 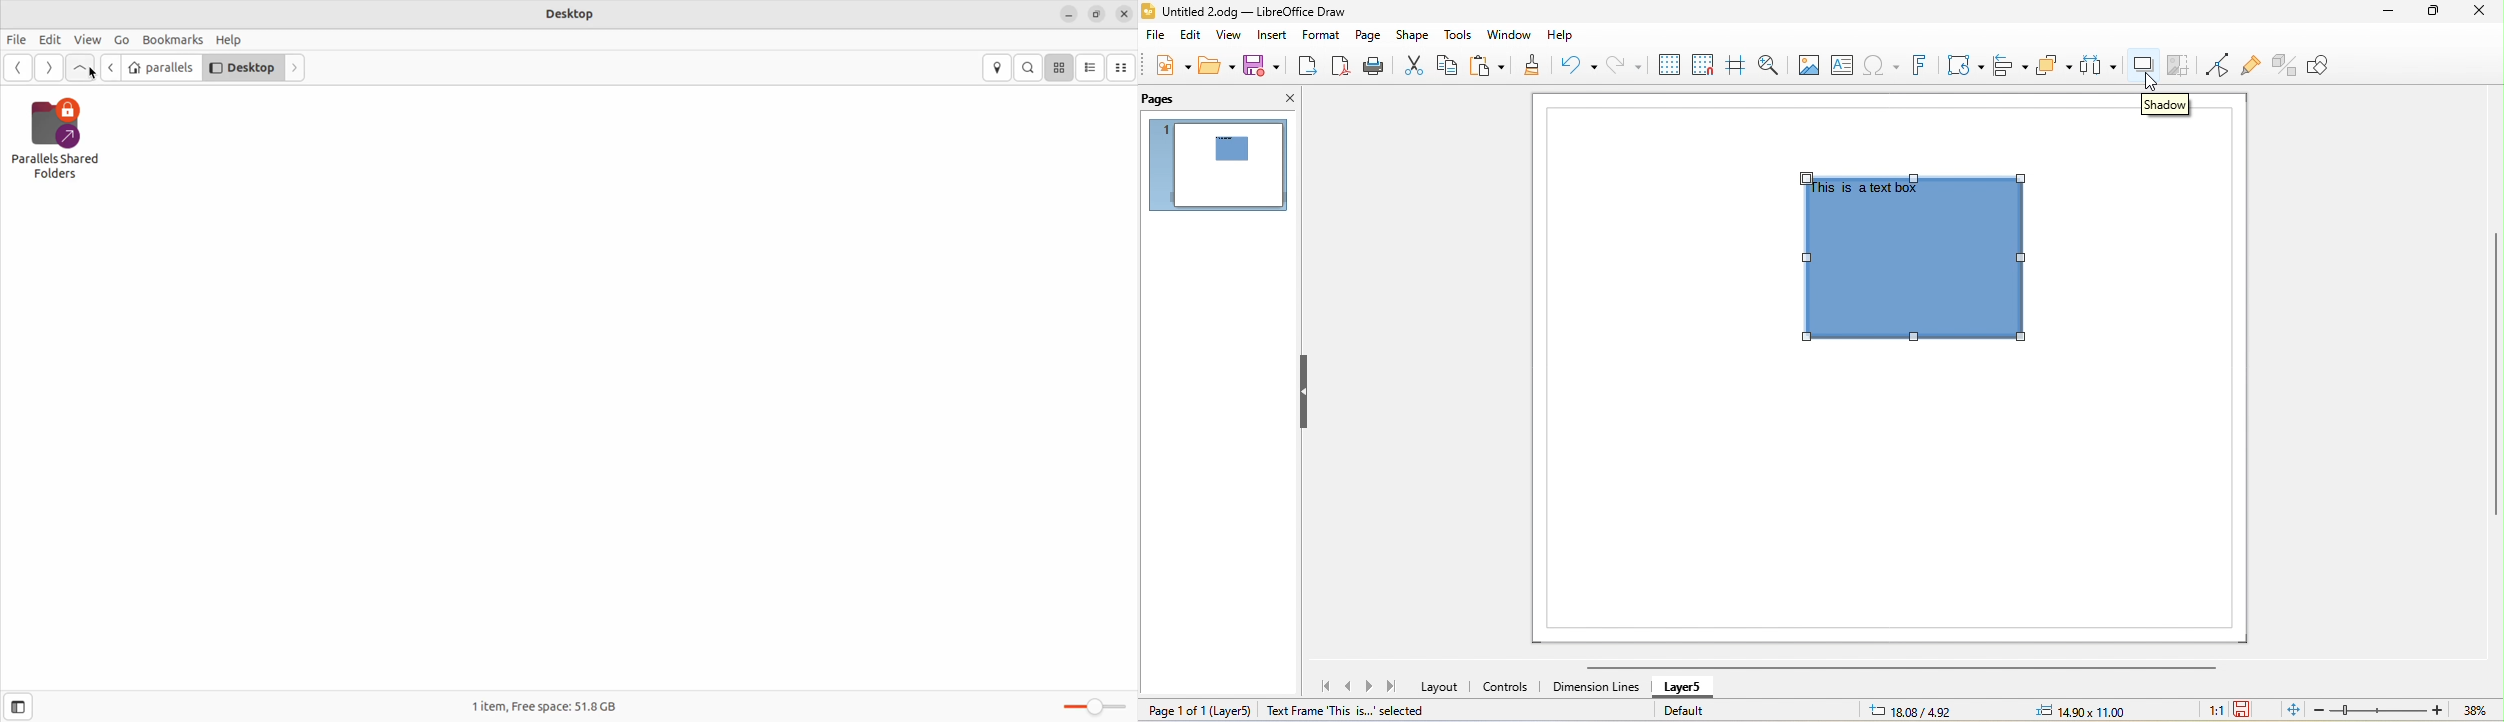 I want to click on crop image, so click(x=2182, y=64).